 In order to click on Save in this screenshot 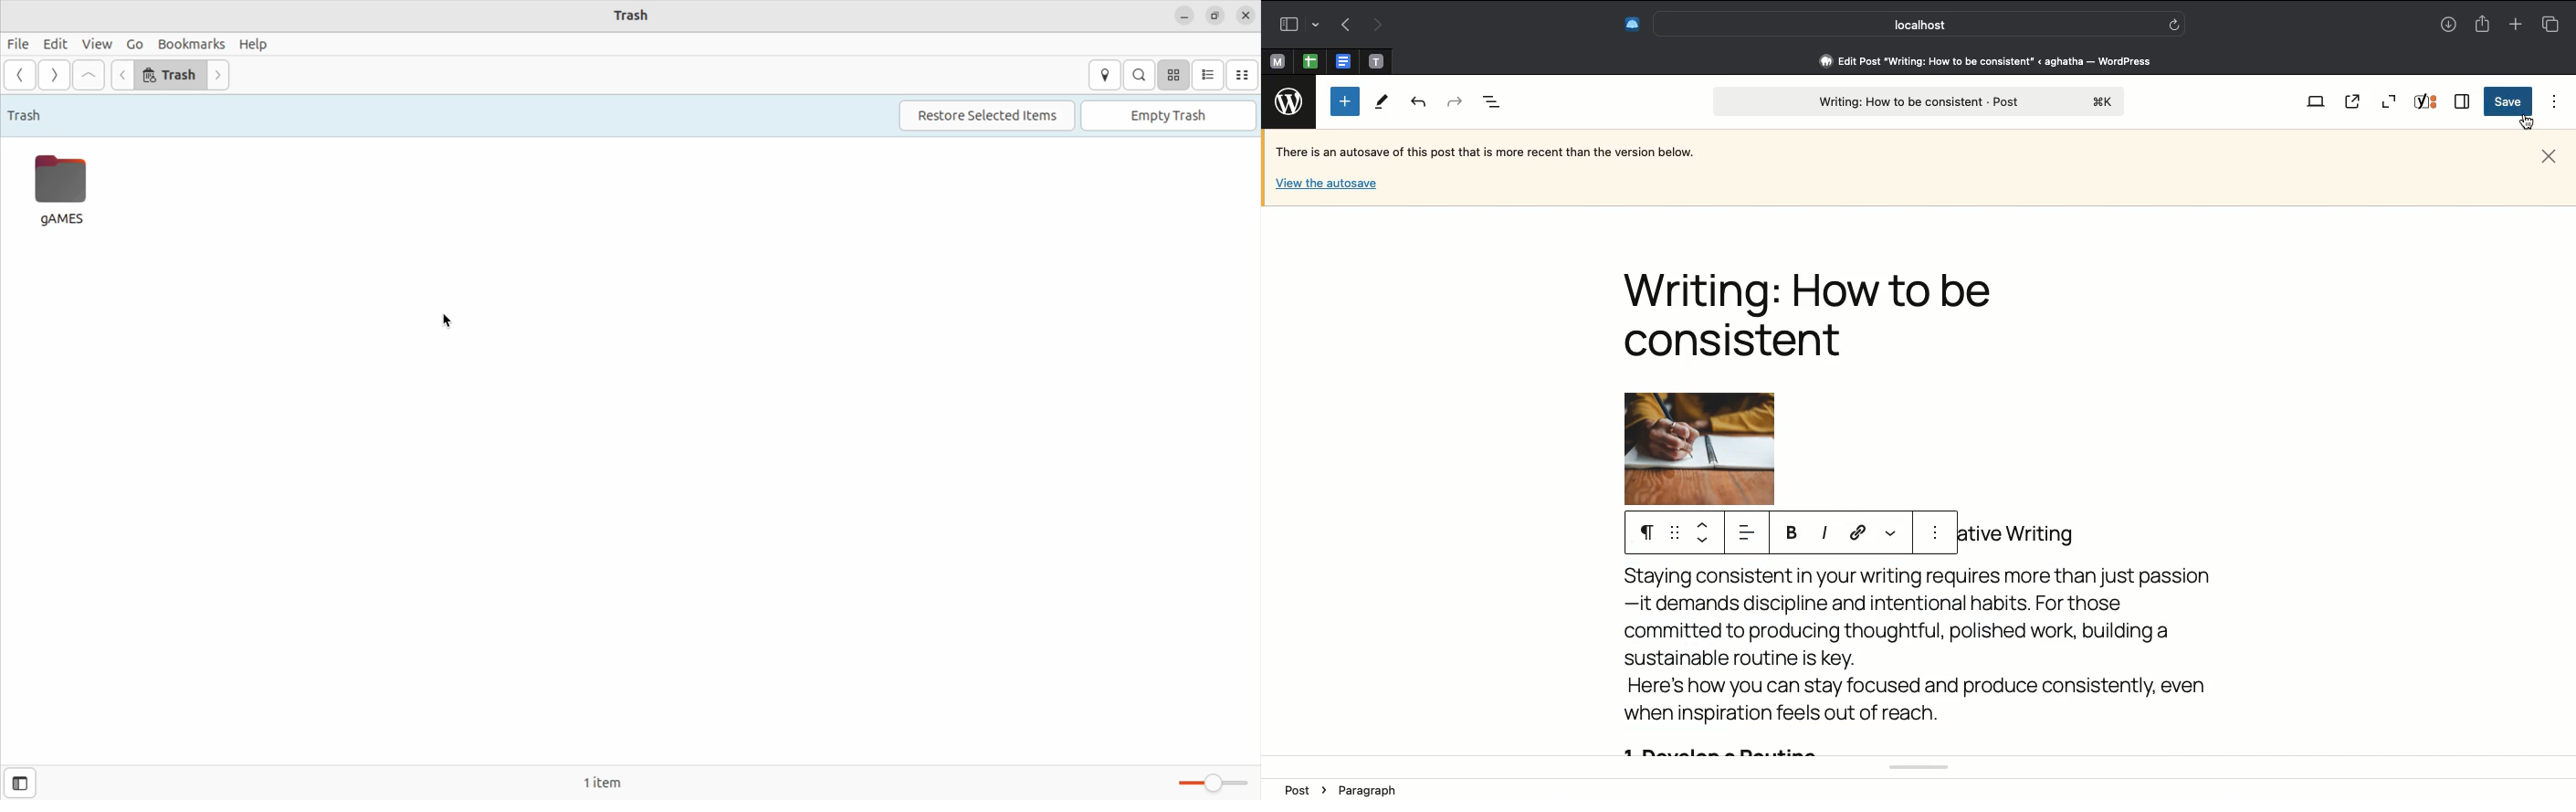, I will do `click(2506, 102)`.